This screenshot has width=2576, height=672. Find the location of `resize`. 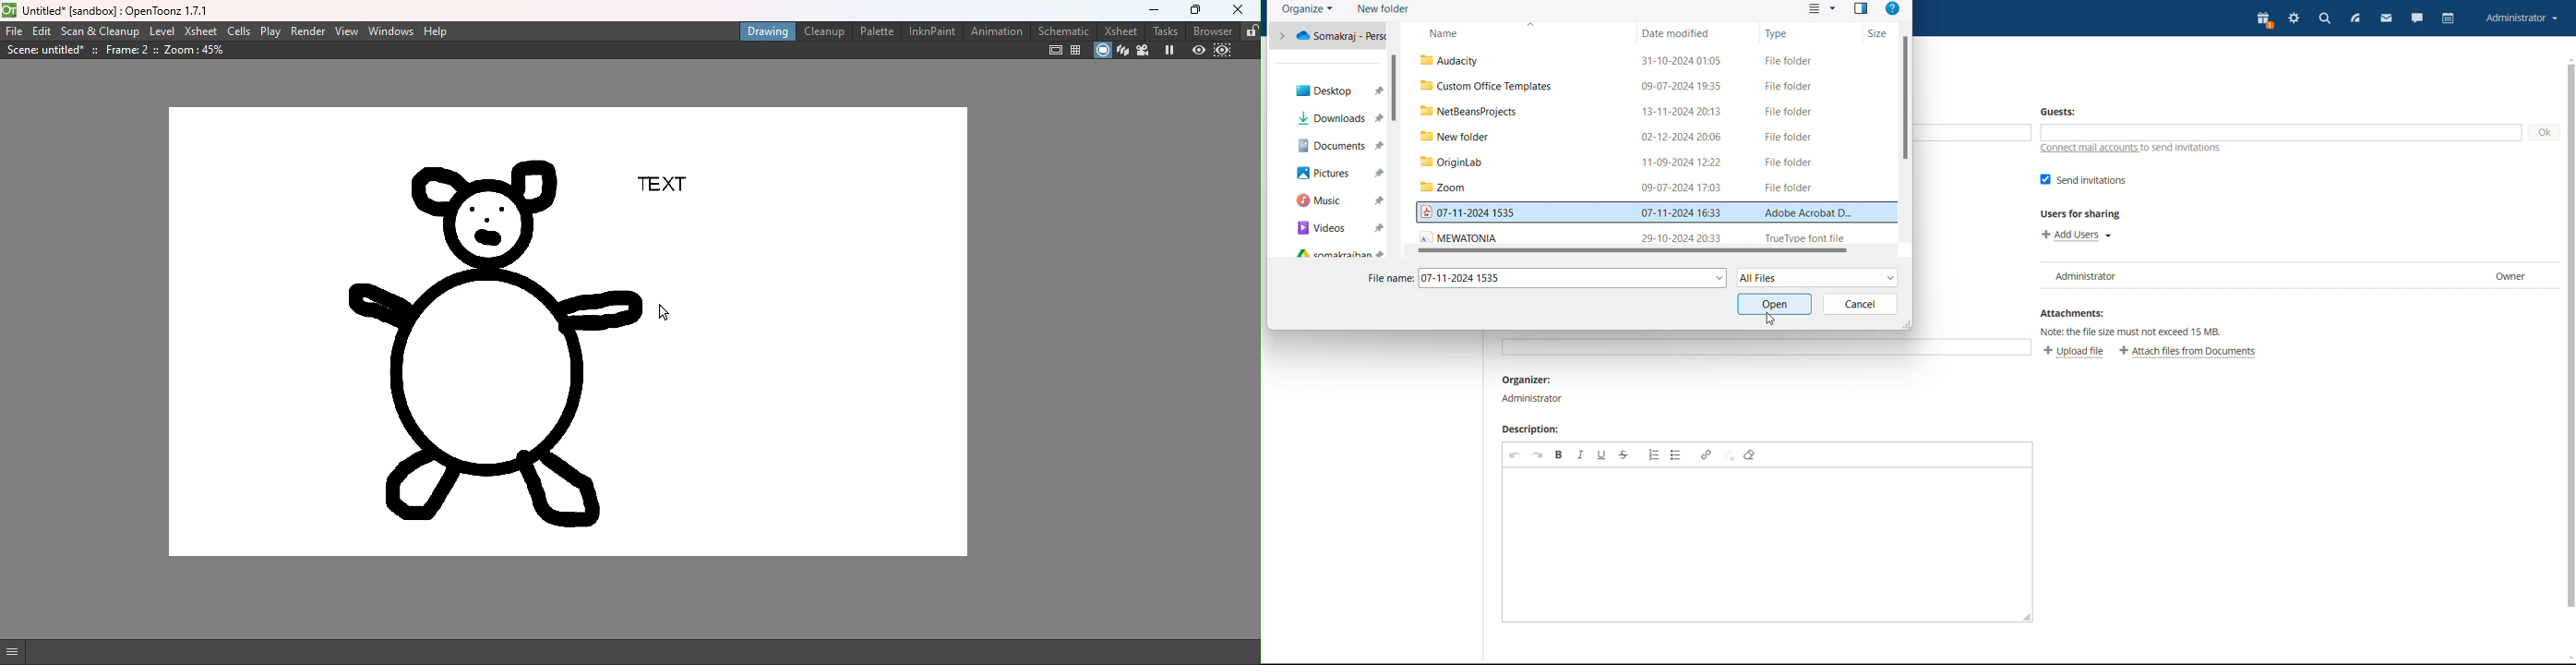

resize is located at coordinates (2028, 616).